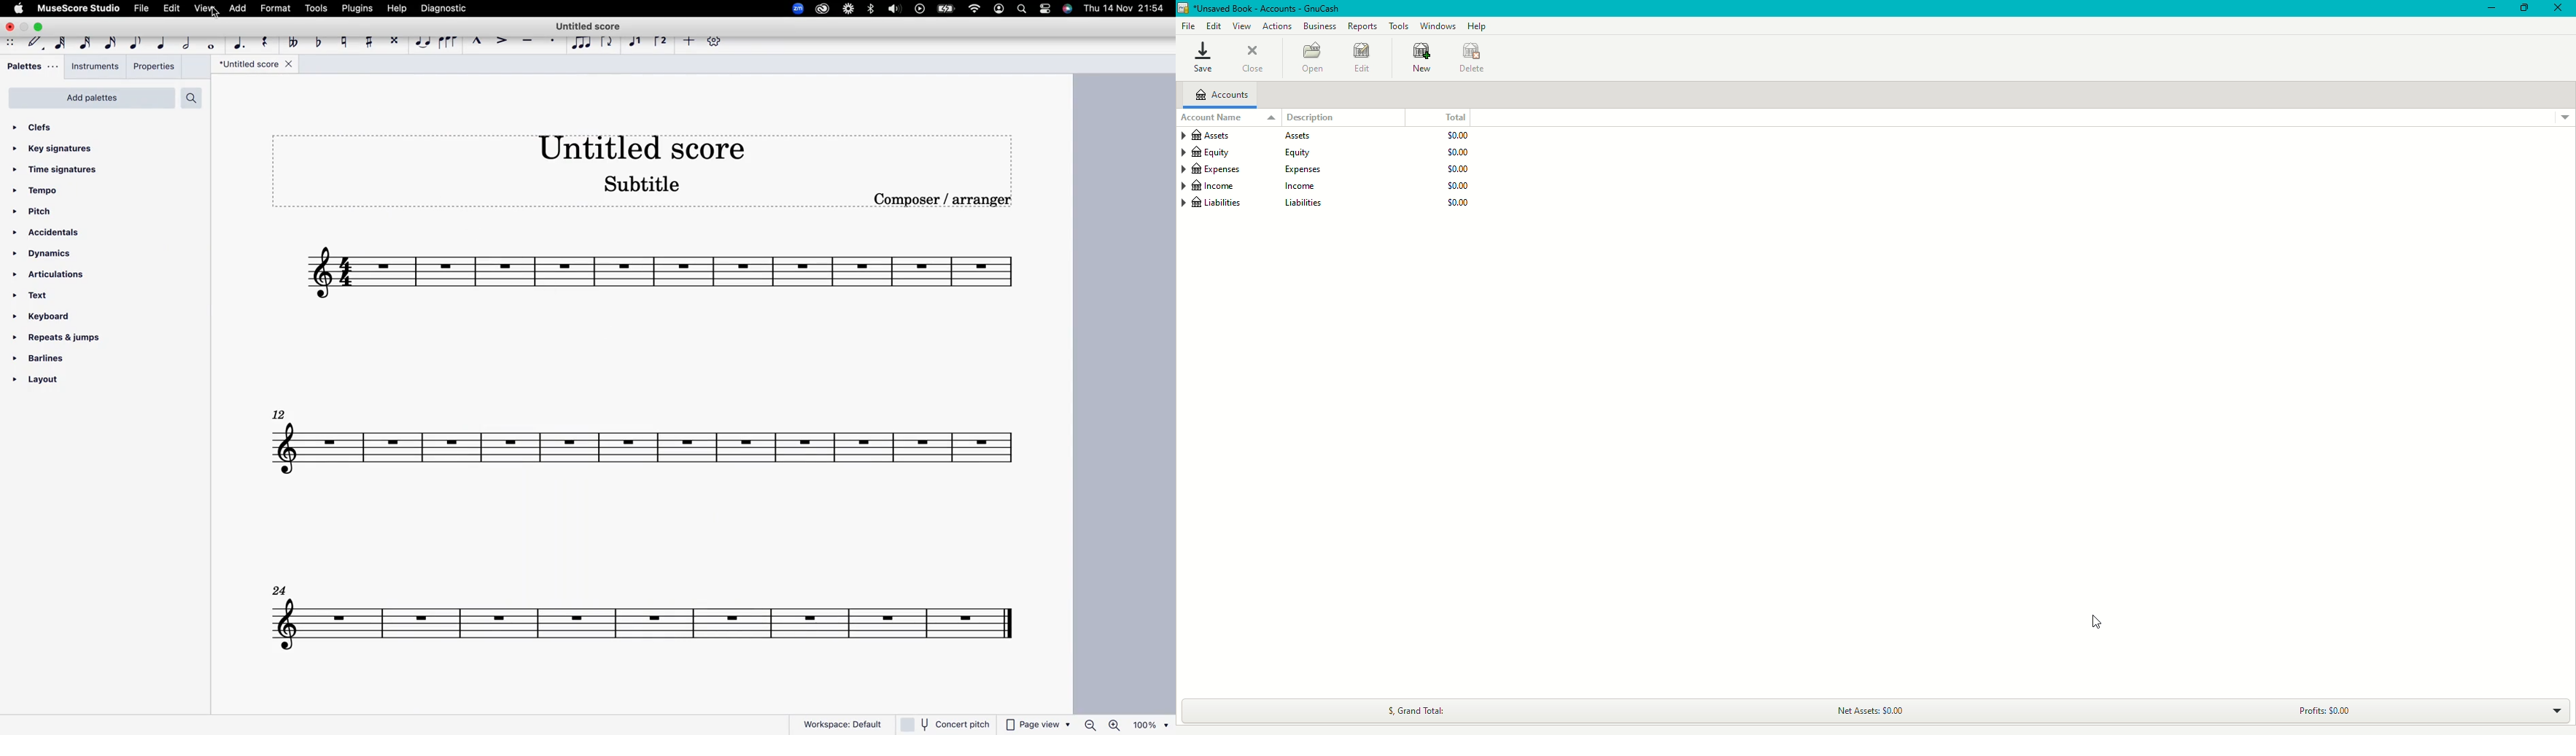 Image resolution: width=2576 pixels, height=756 pixels. What do you see at coordinates (1461, 118) in the screenshot?
I see `Total` at bounding box center [1461, 118].